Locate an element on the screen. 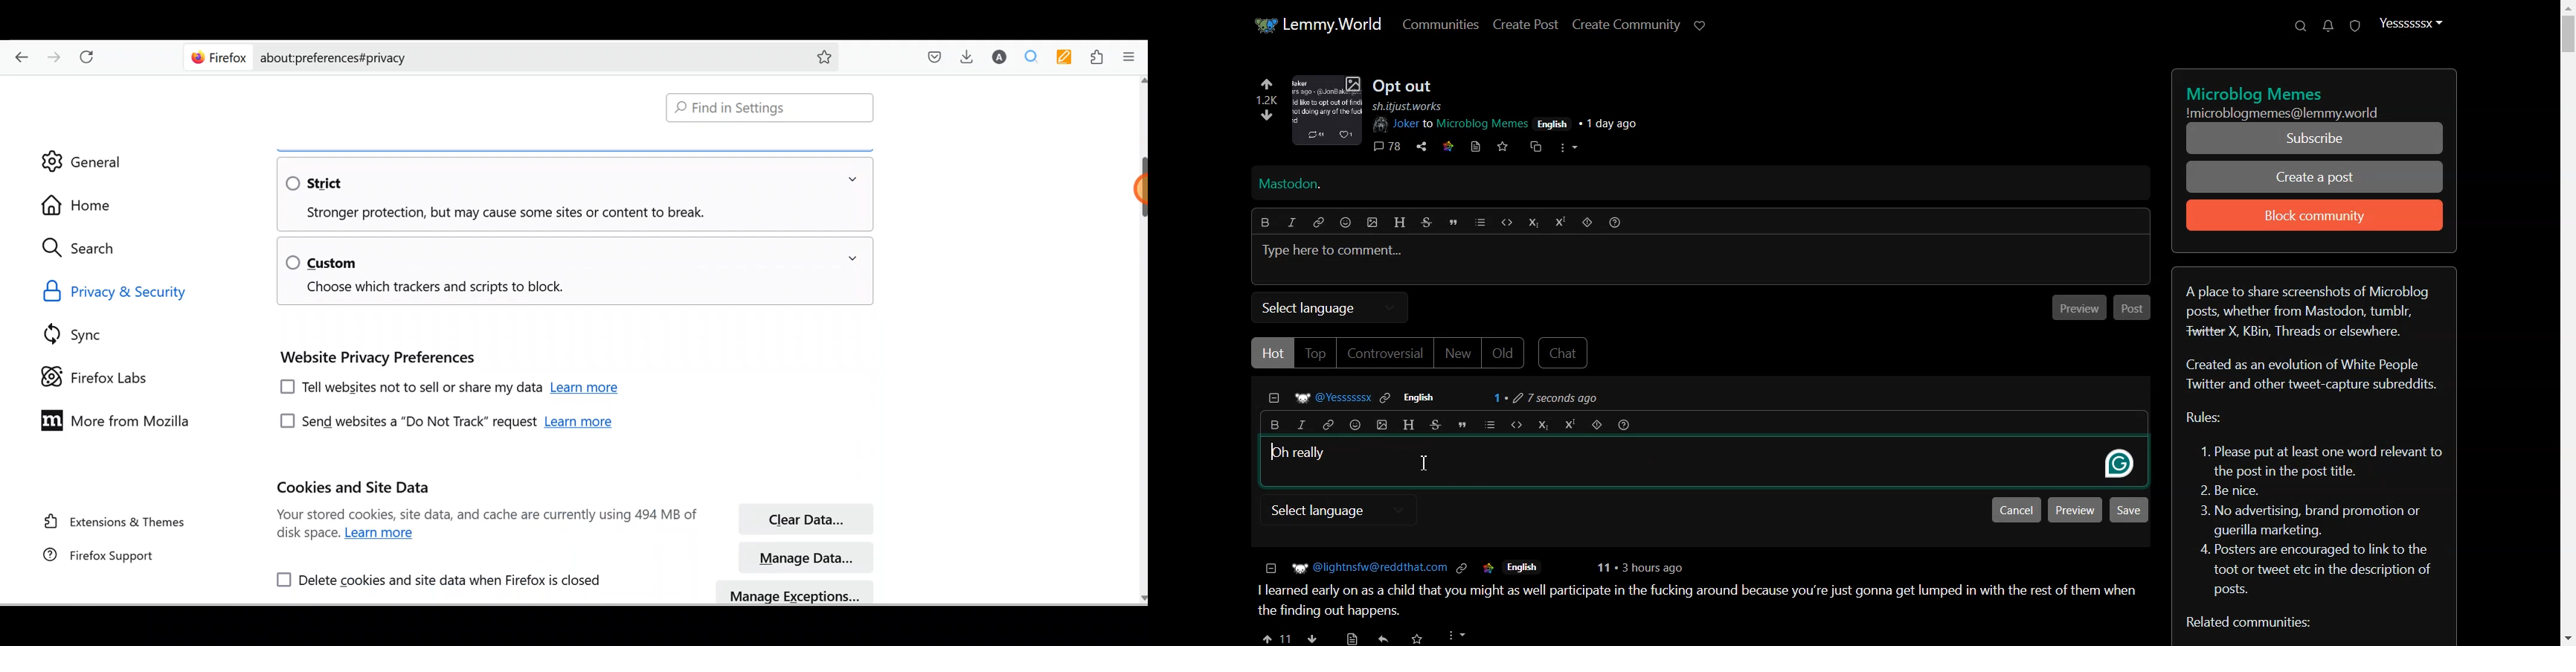 The width and height of the screenshot is (2576, 672). Formatting help is located at coordinates (1616, 222).